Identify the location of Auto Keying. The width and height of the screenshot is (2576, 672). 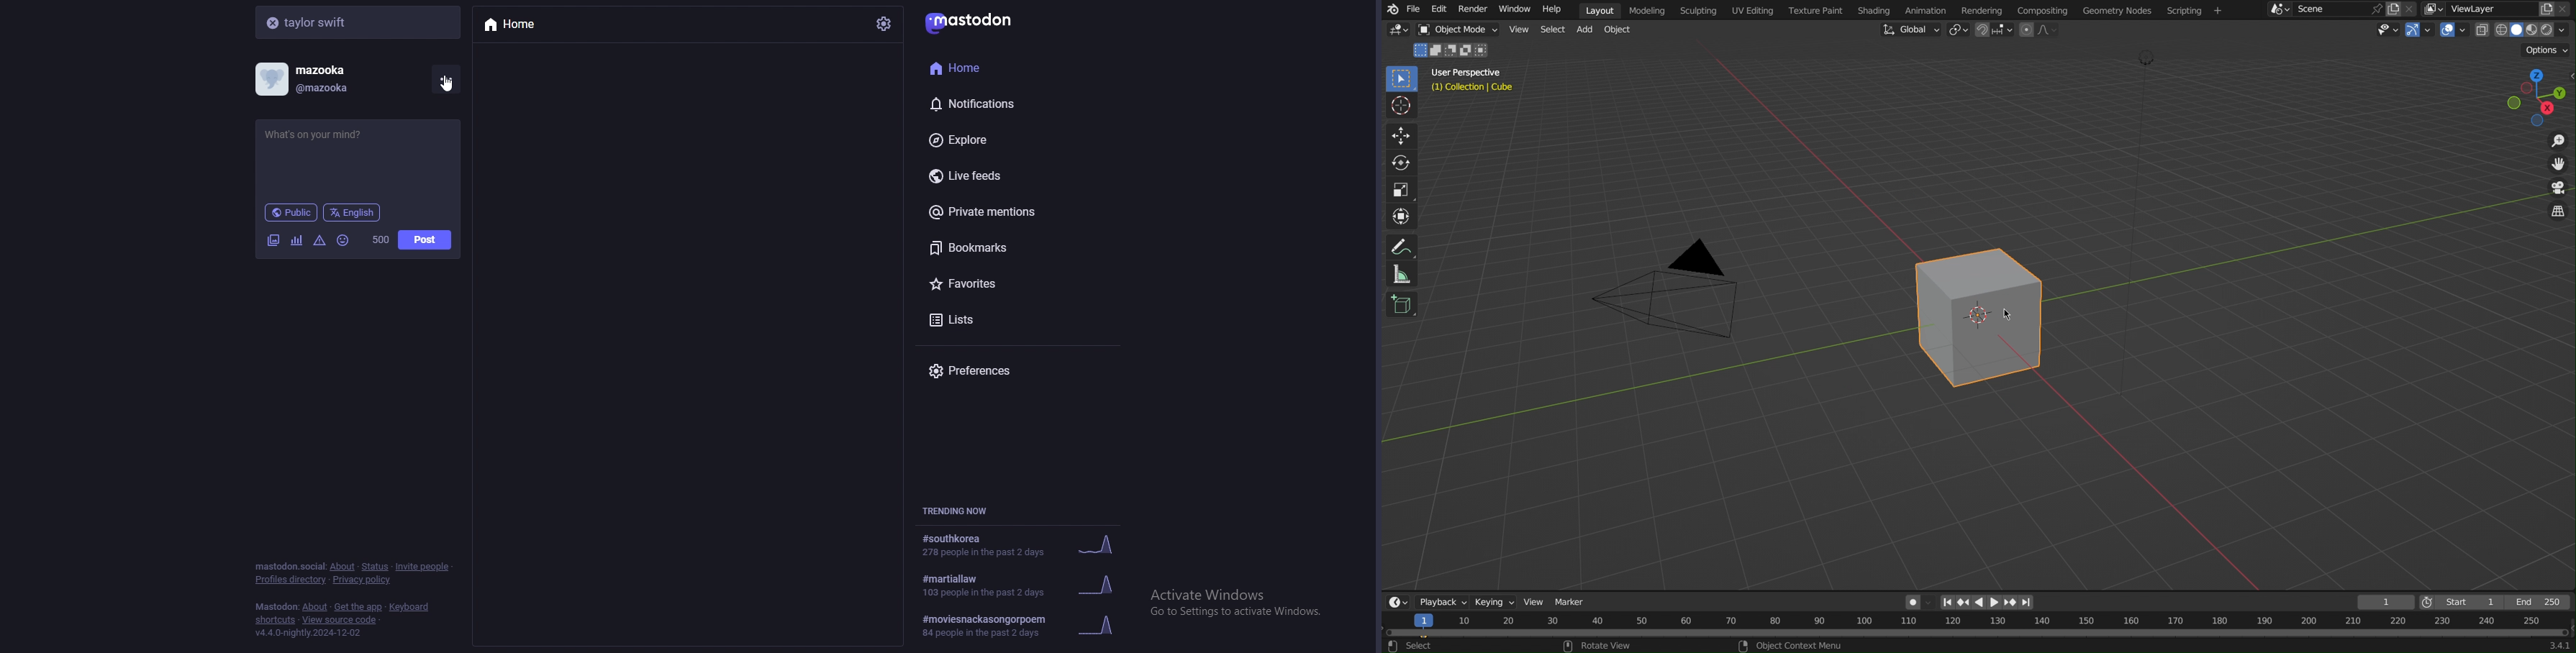
(1911, 602).